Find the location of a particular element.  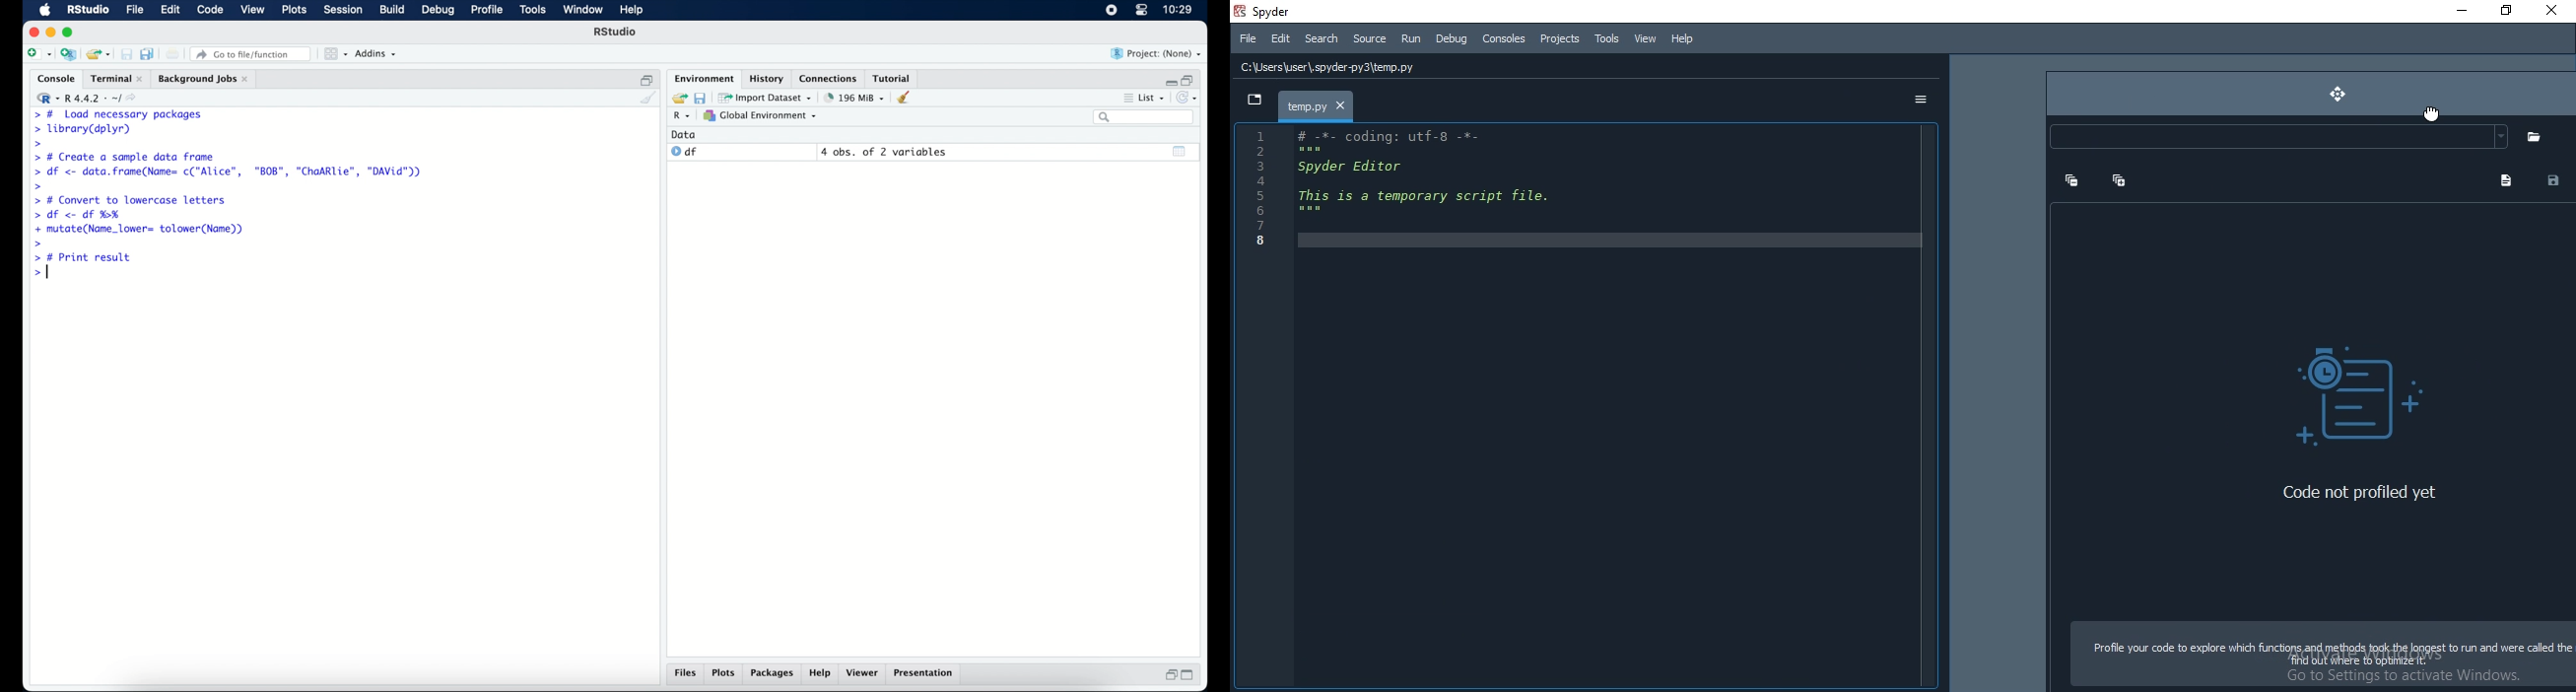

close is located at coordinates (34, 32).